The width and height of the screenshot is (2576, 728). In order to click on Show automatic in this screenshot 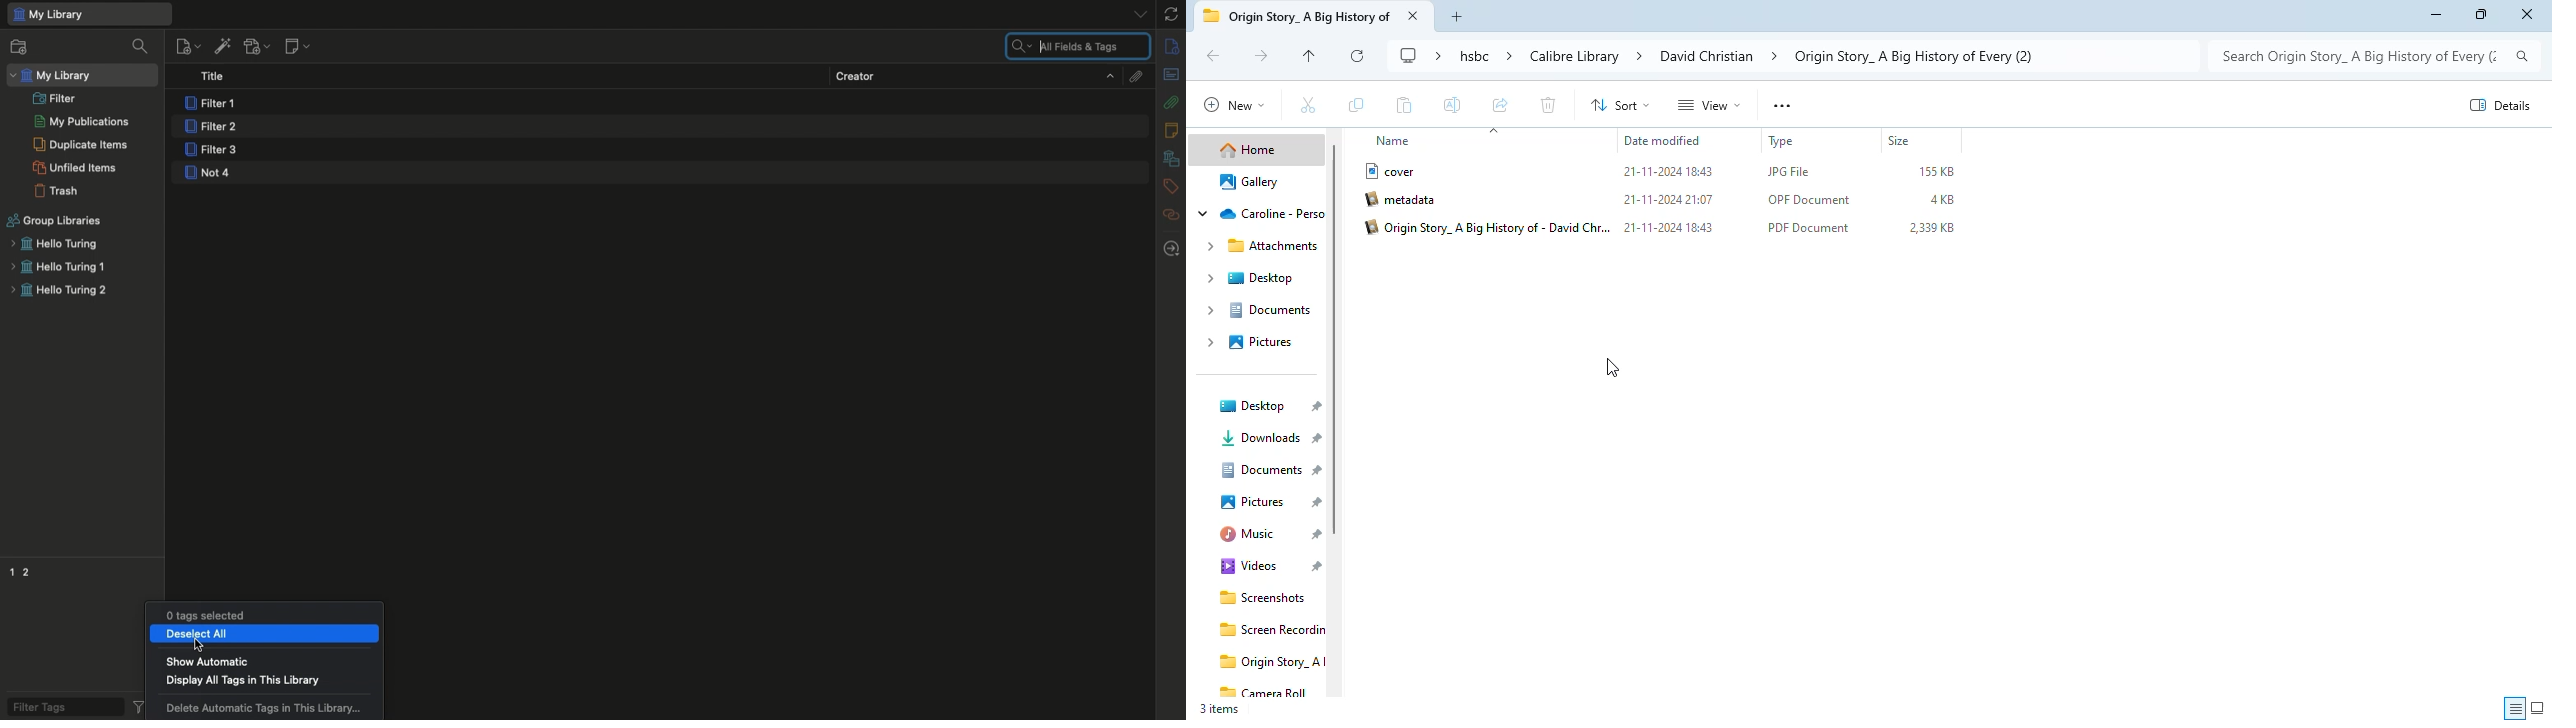, I will do `click(207, 662)`.